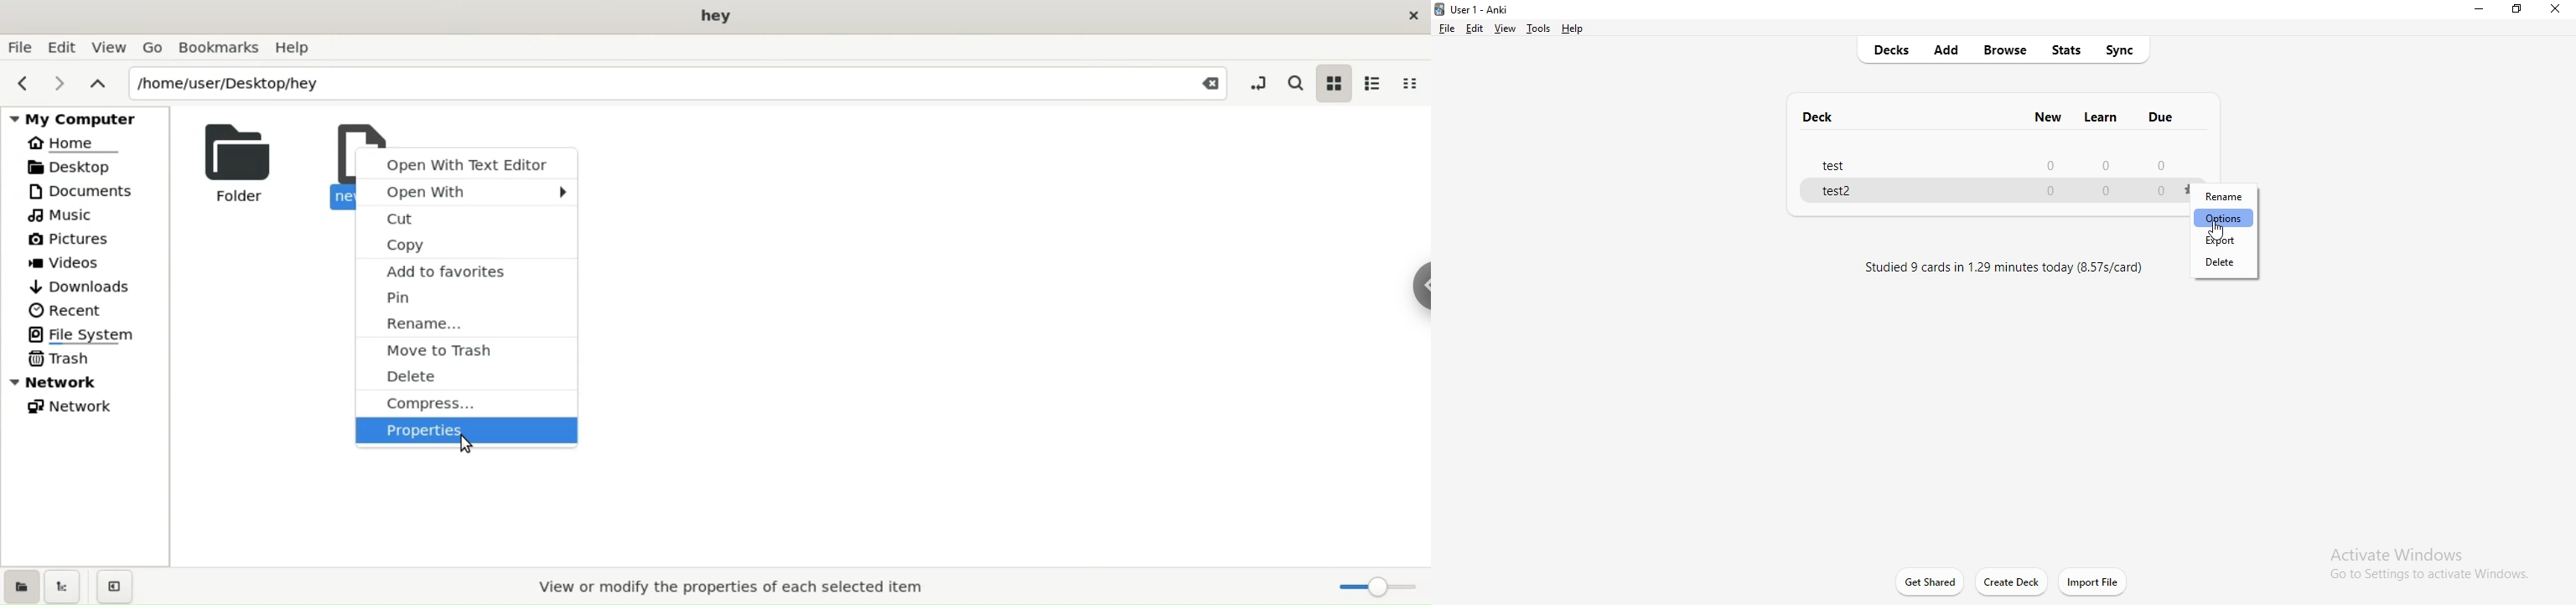 Image resolution: width=2576 pixels, height=616 pixels. What do you see at coordinates (110, 48) in the screenshot?
I see `View` at bounding box center [110, 48].